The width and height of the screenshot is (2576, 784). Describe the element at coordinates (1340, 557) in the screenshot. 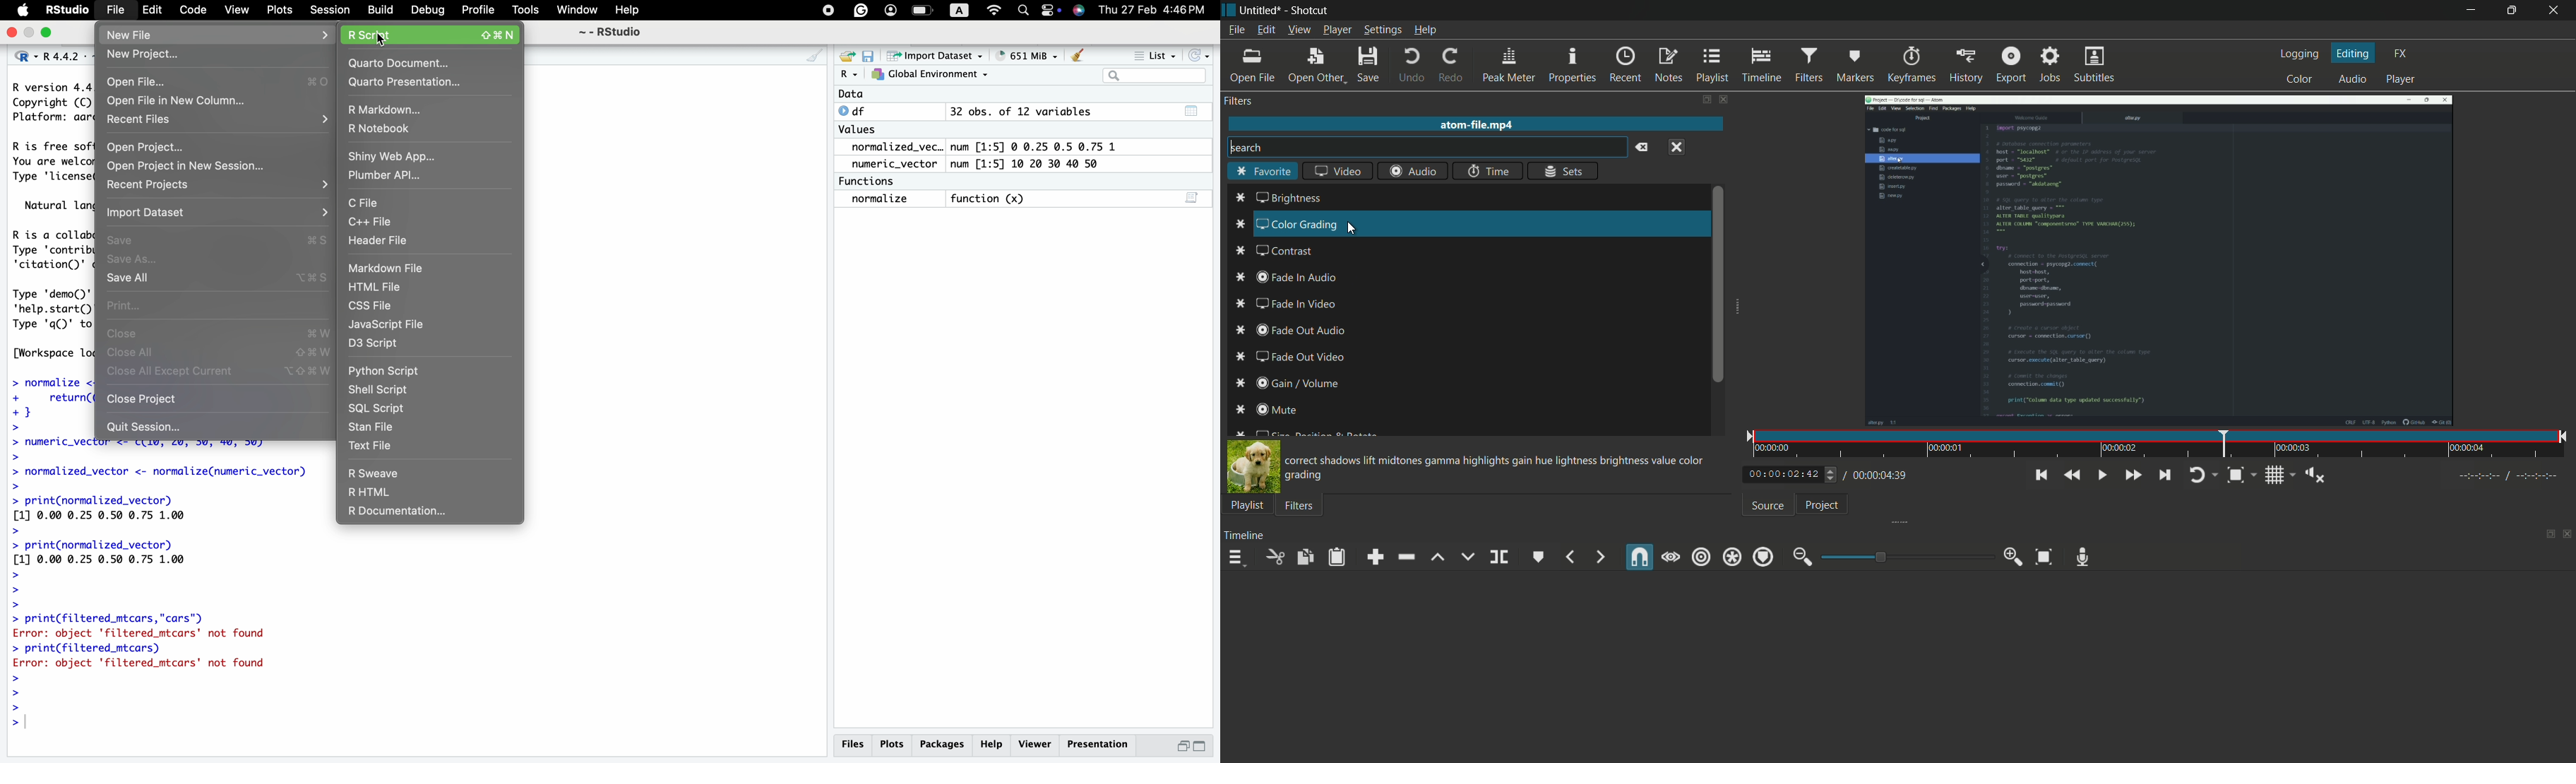

I see `paste` at that location.